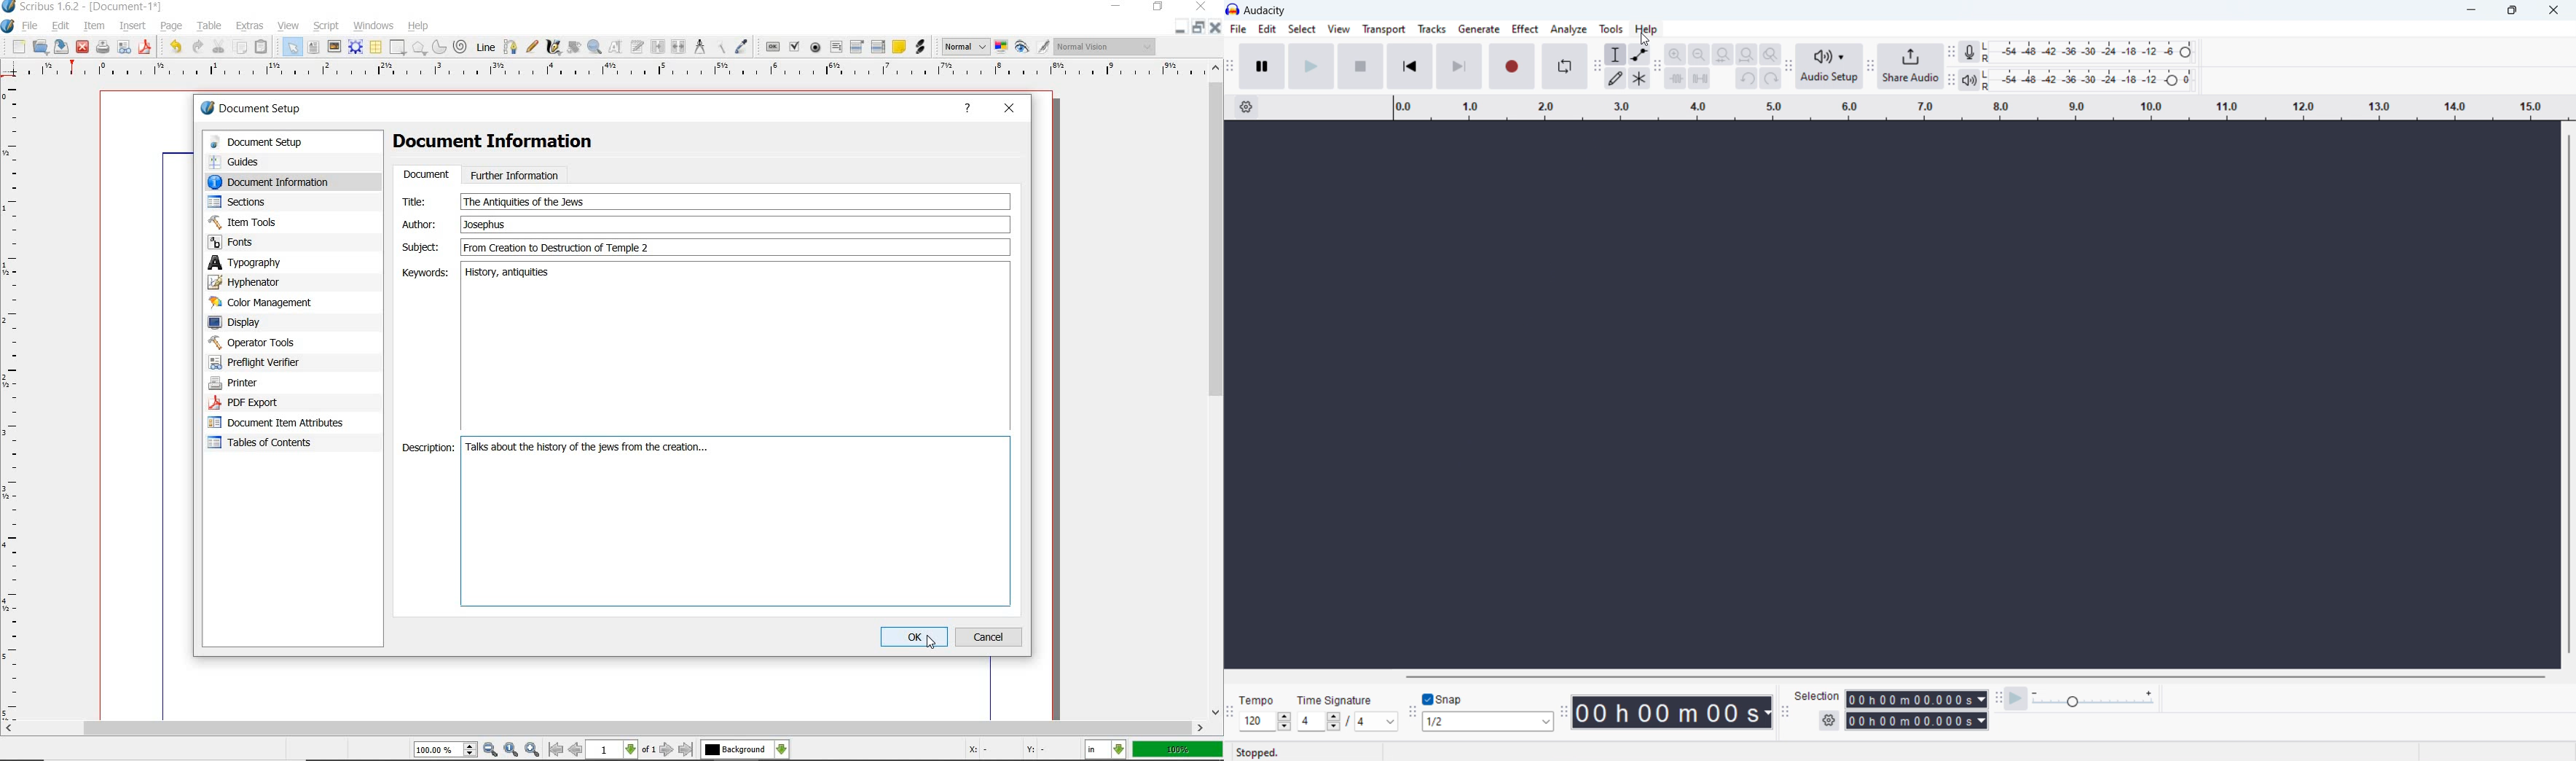 This screenshot has height=784, width=2576. What do you see at coordinates (554, 48) in the screenshot?
I see `calligraphic line` at bounding box center [554, 48].